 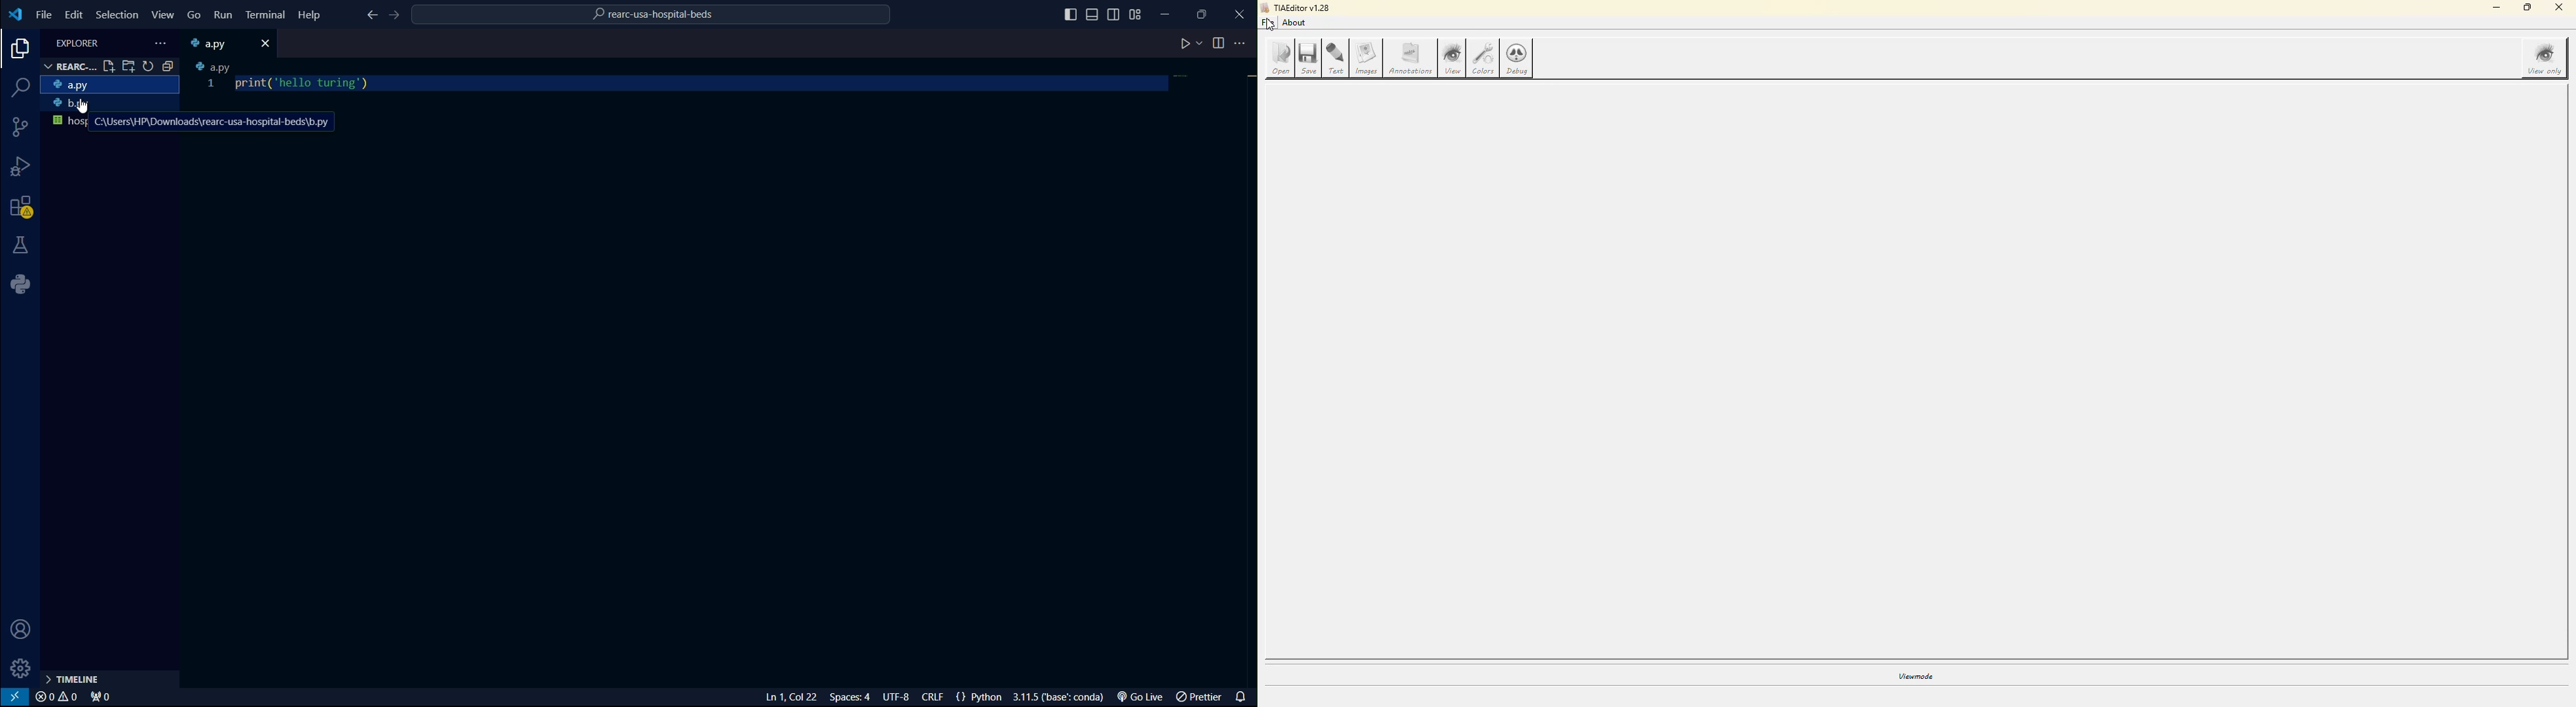 What do you see at coordinates (129, 66) in the screenshot?
I see `open folder` at bounding box center [129, 66].